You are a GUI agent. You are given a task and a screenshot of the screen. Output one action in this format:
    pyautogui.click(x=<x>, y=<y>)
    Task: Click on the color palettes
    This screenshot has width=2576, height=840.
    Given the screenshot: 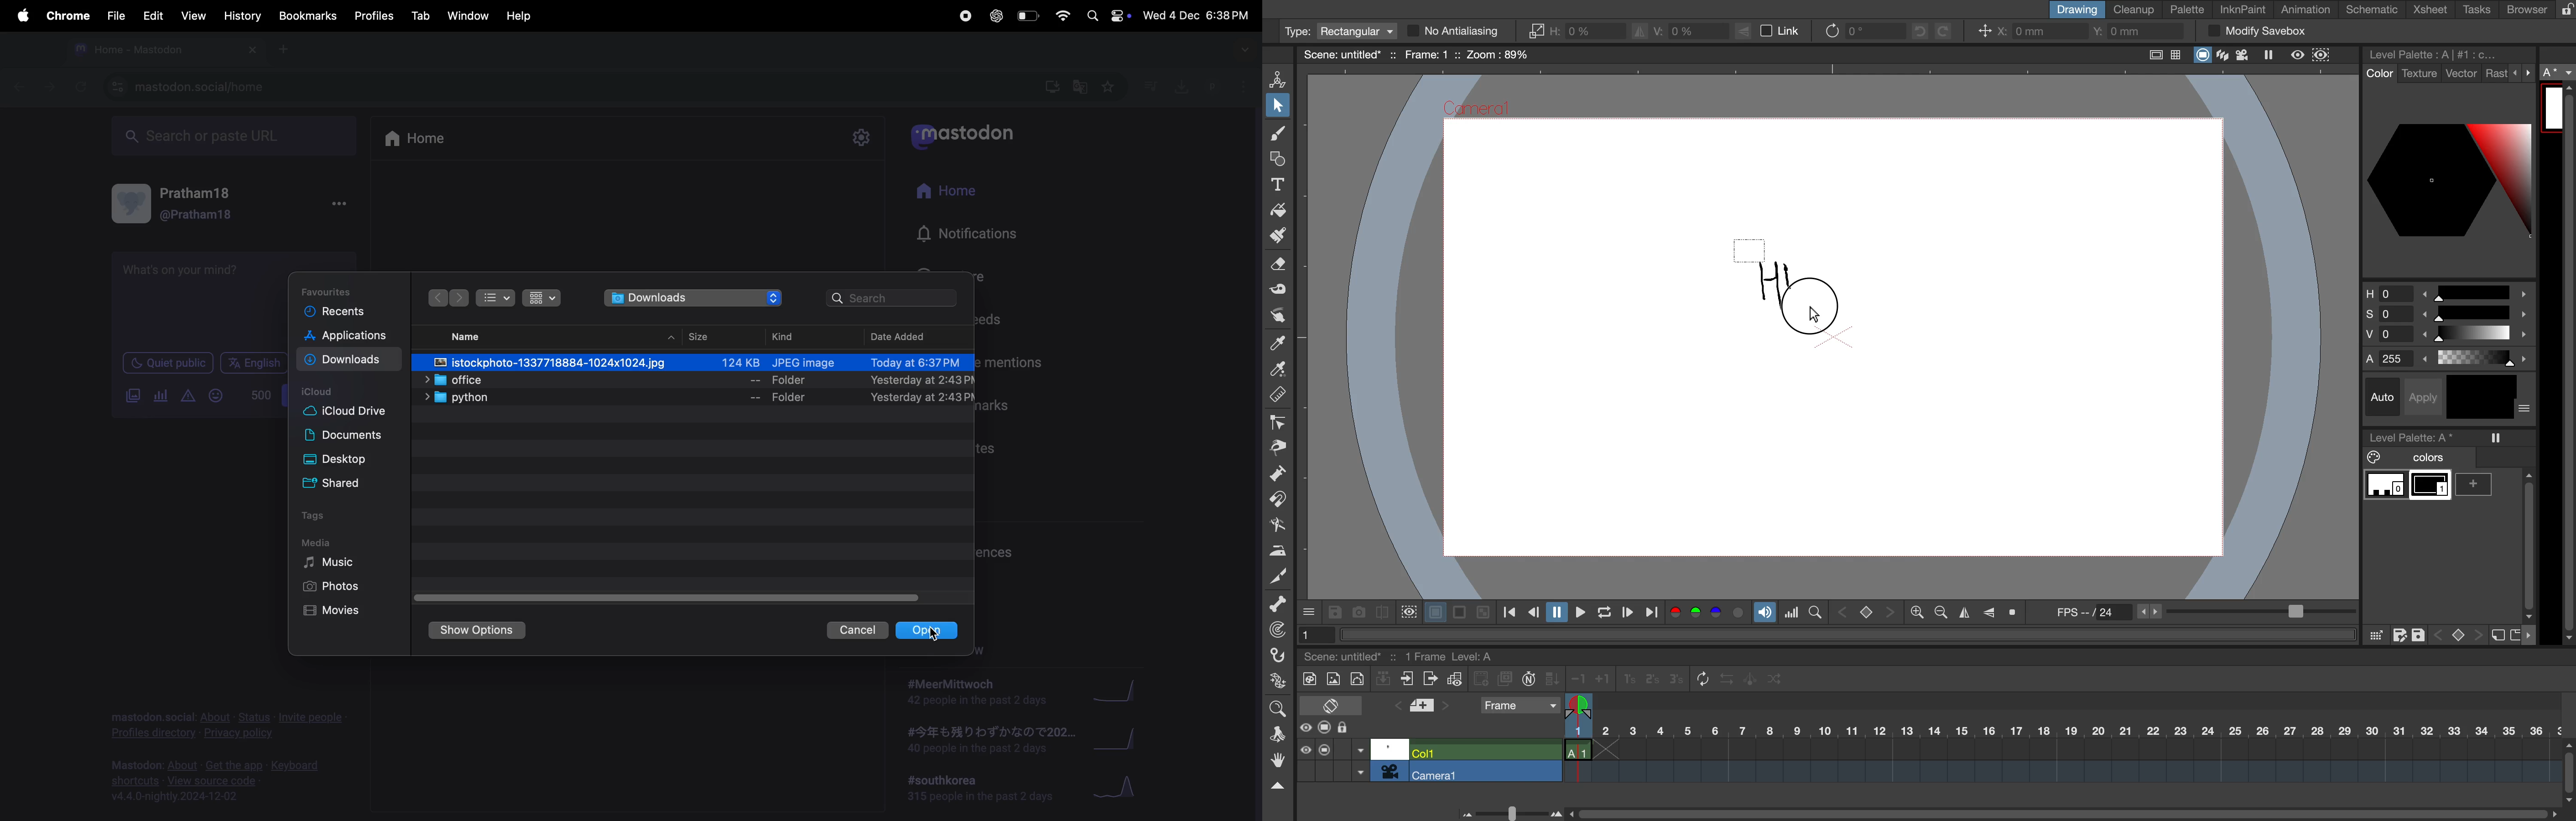 What is the action you would take?
    pyautogui.click(x=2448, y=179)
    